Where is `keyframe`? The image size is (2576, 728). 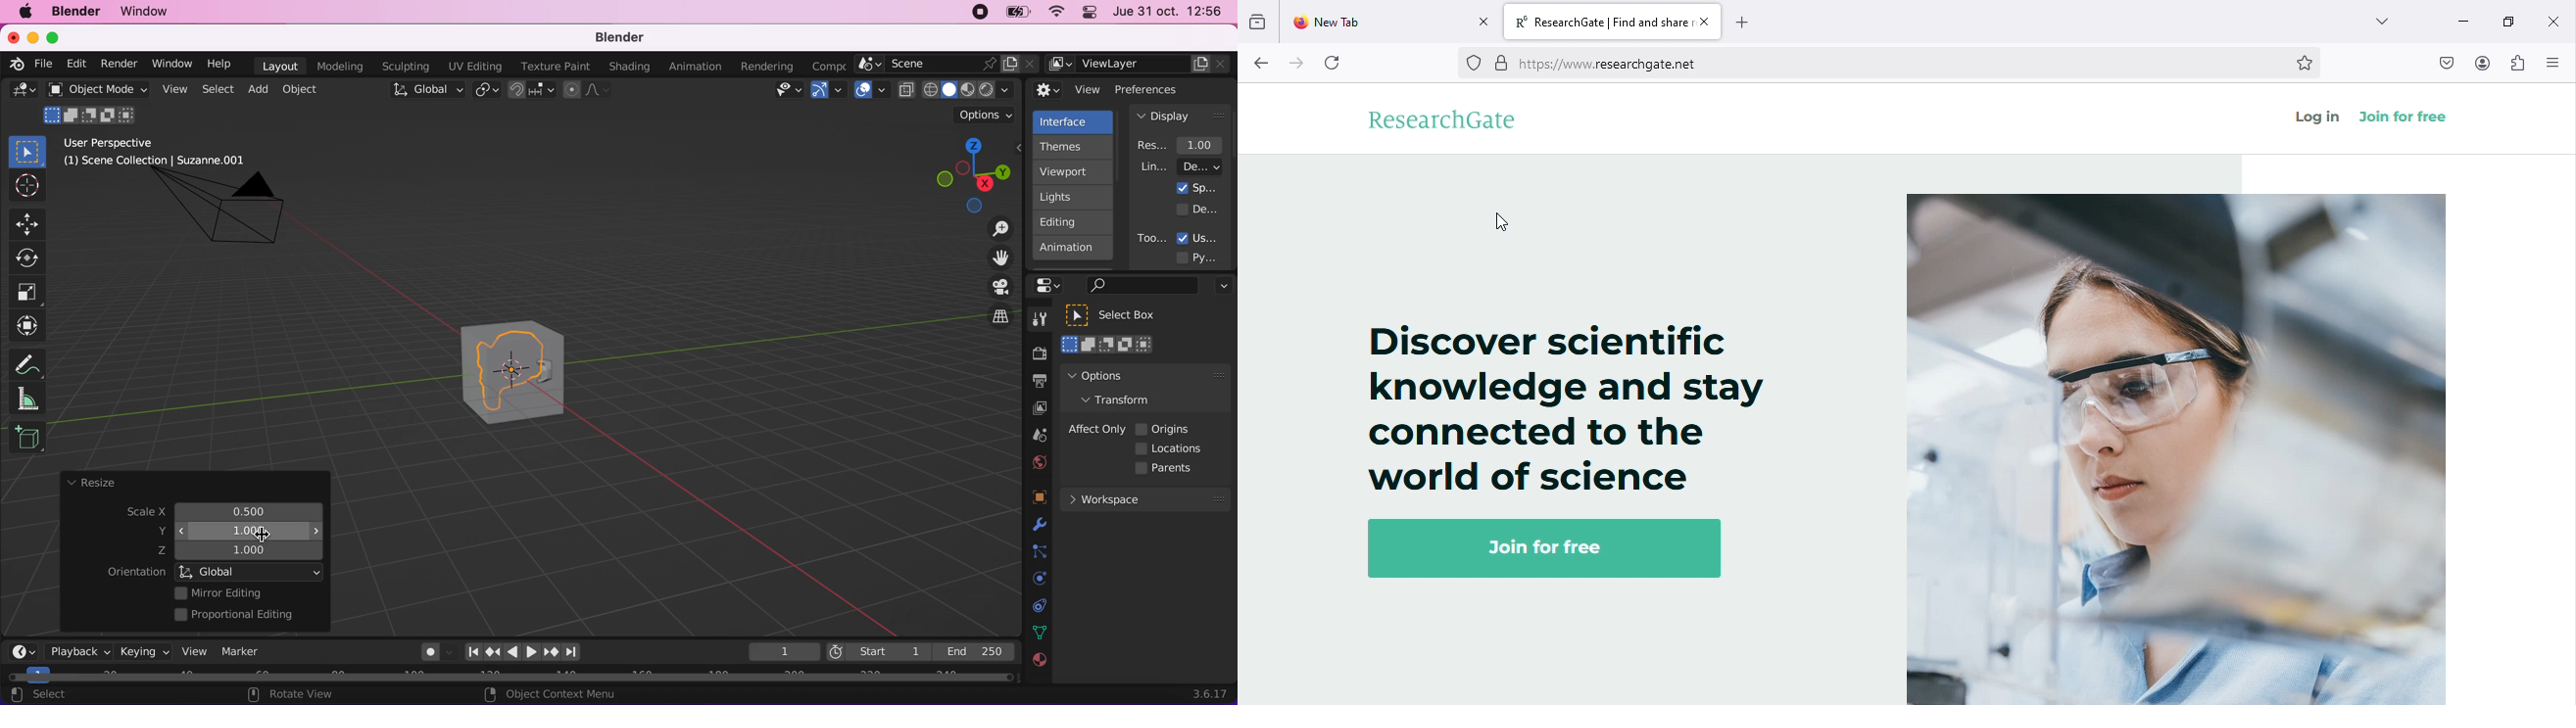 keyframe is located at coordinates (783, 652).